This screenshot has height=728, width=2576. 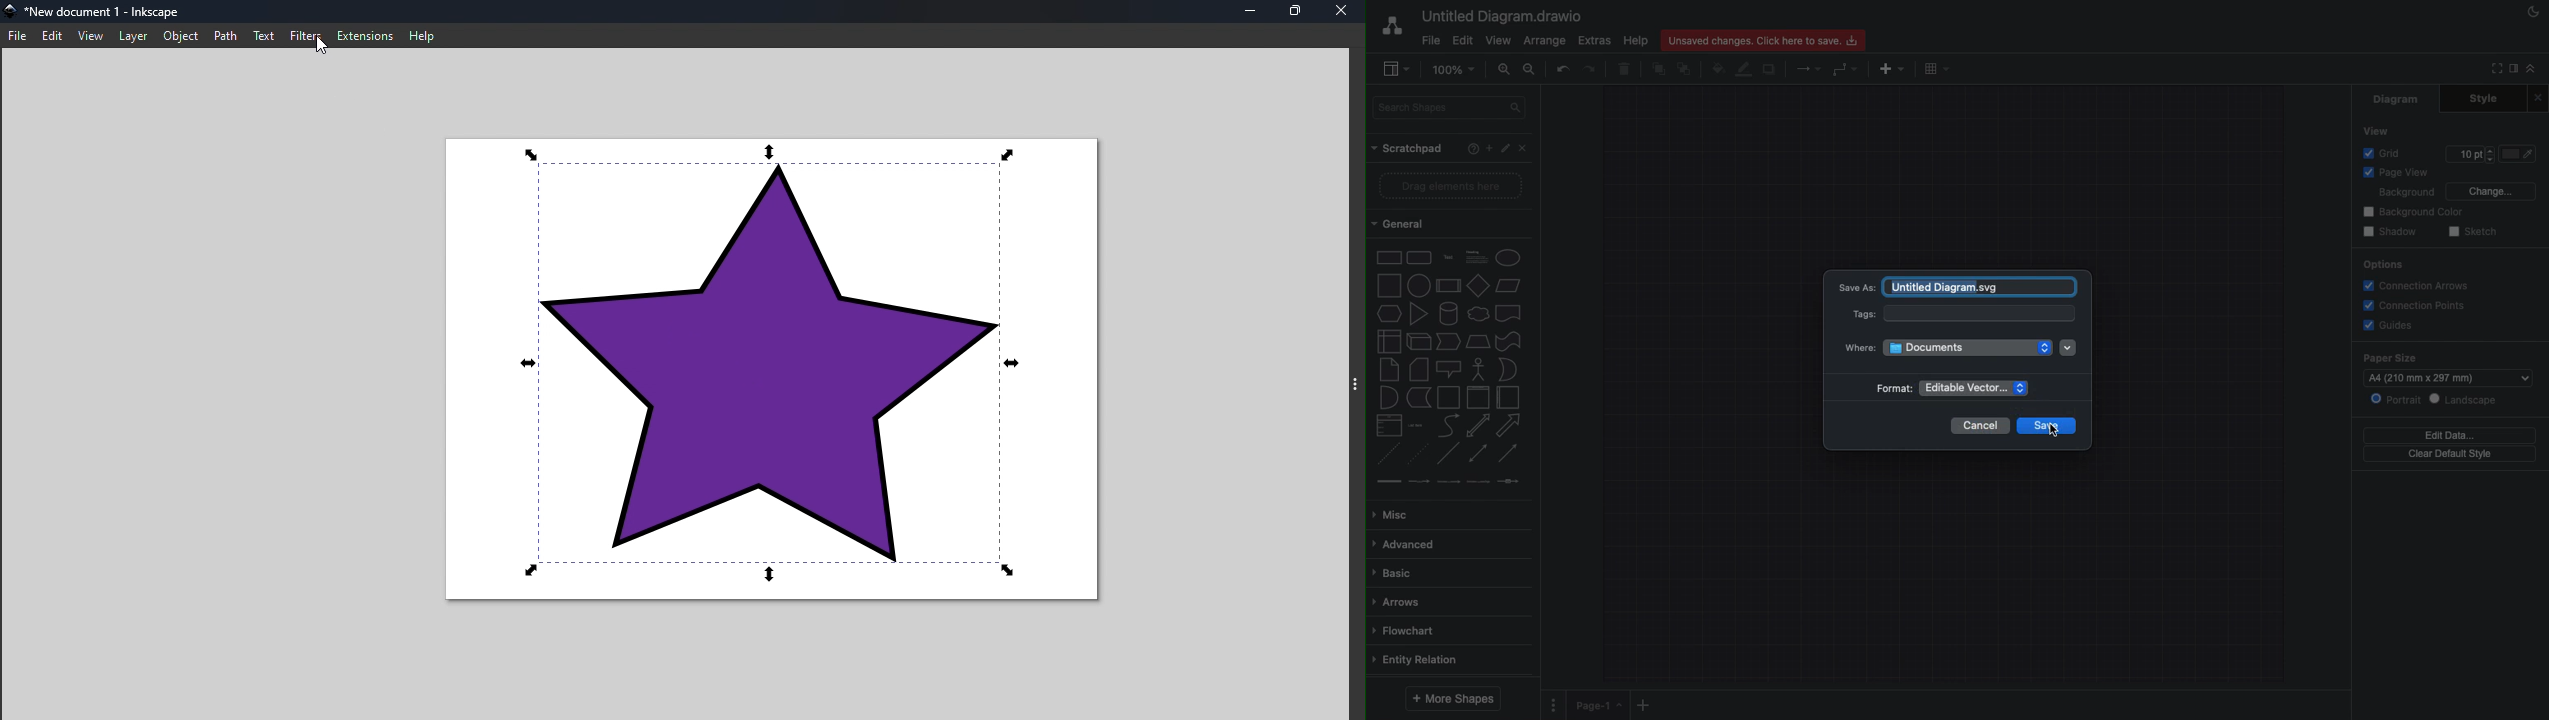 What do you see at coordinates (1503, 70) in the screenshot?
I see `Zoom in` at bounding box center [1503, 70].